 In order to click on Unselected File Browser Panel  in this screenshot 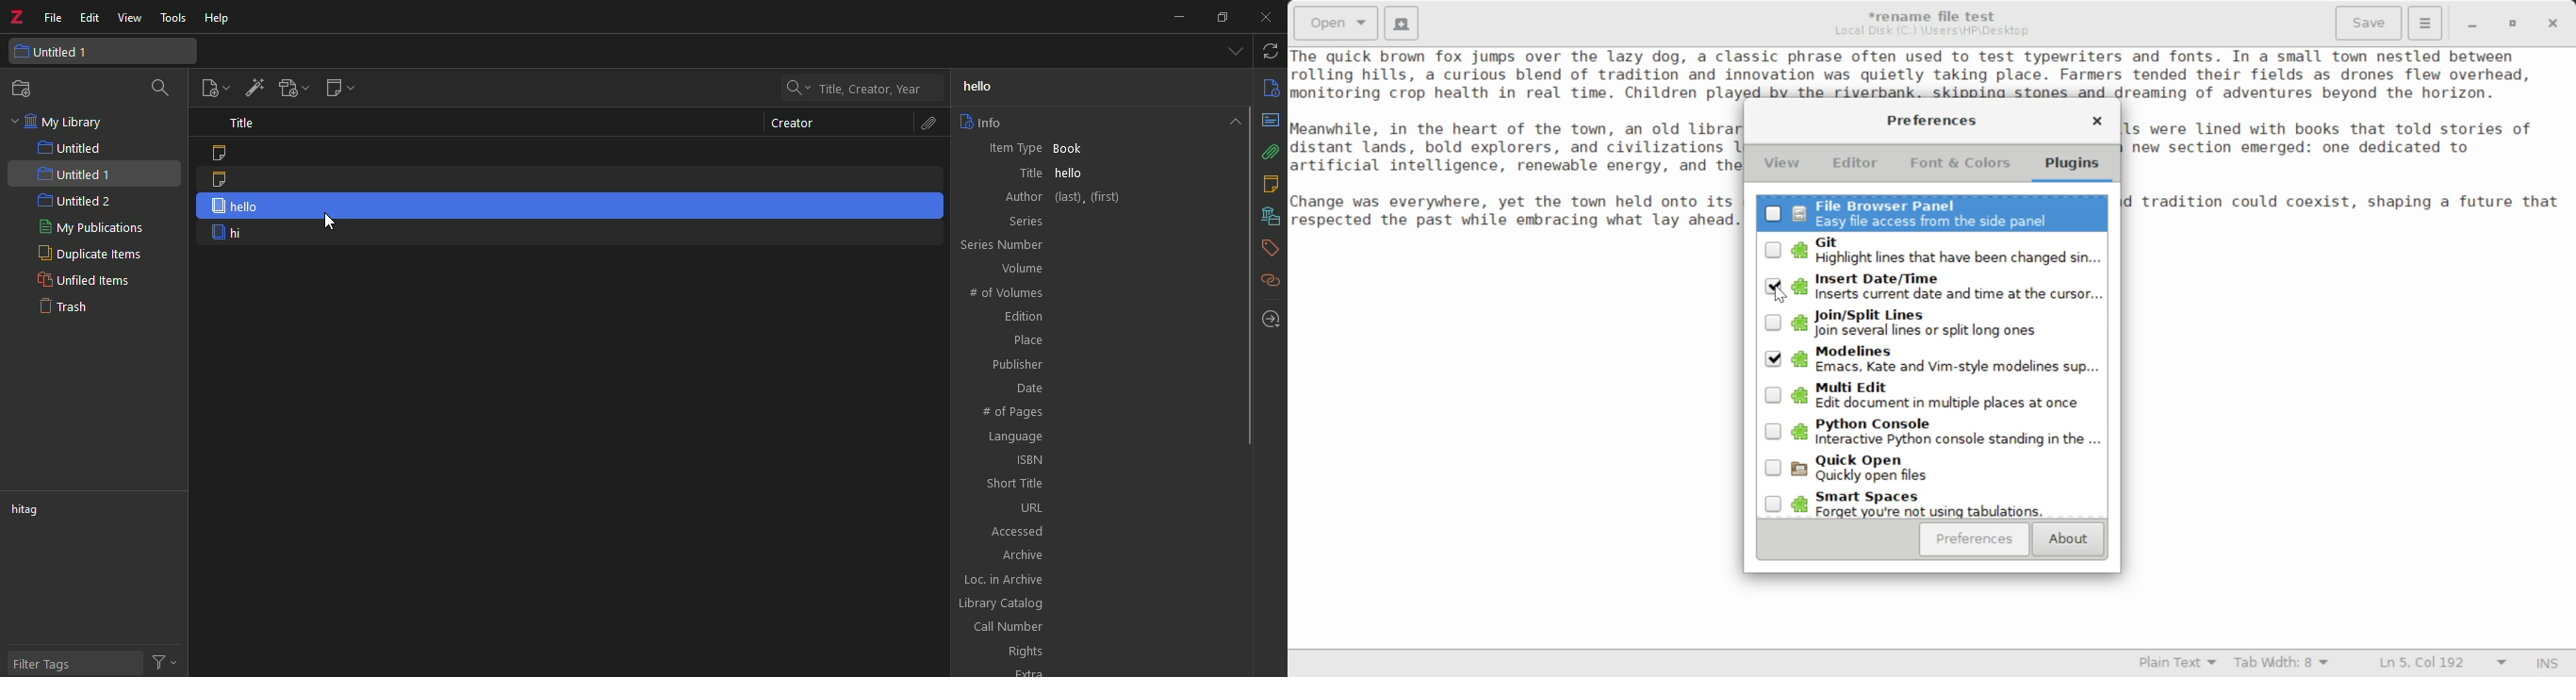, I will do `click(1933, 214)`.